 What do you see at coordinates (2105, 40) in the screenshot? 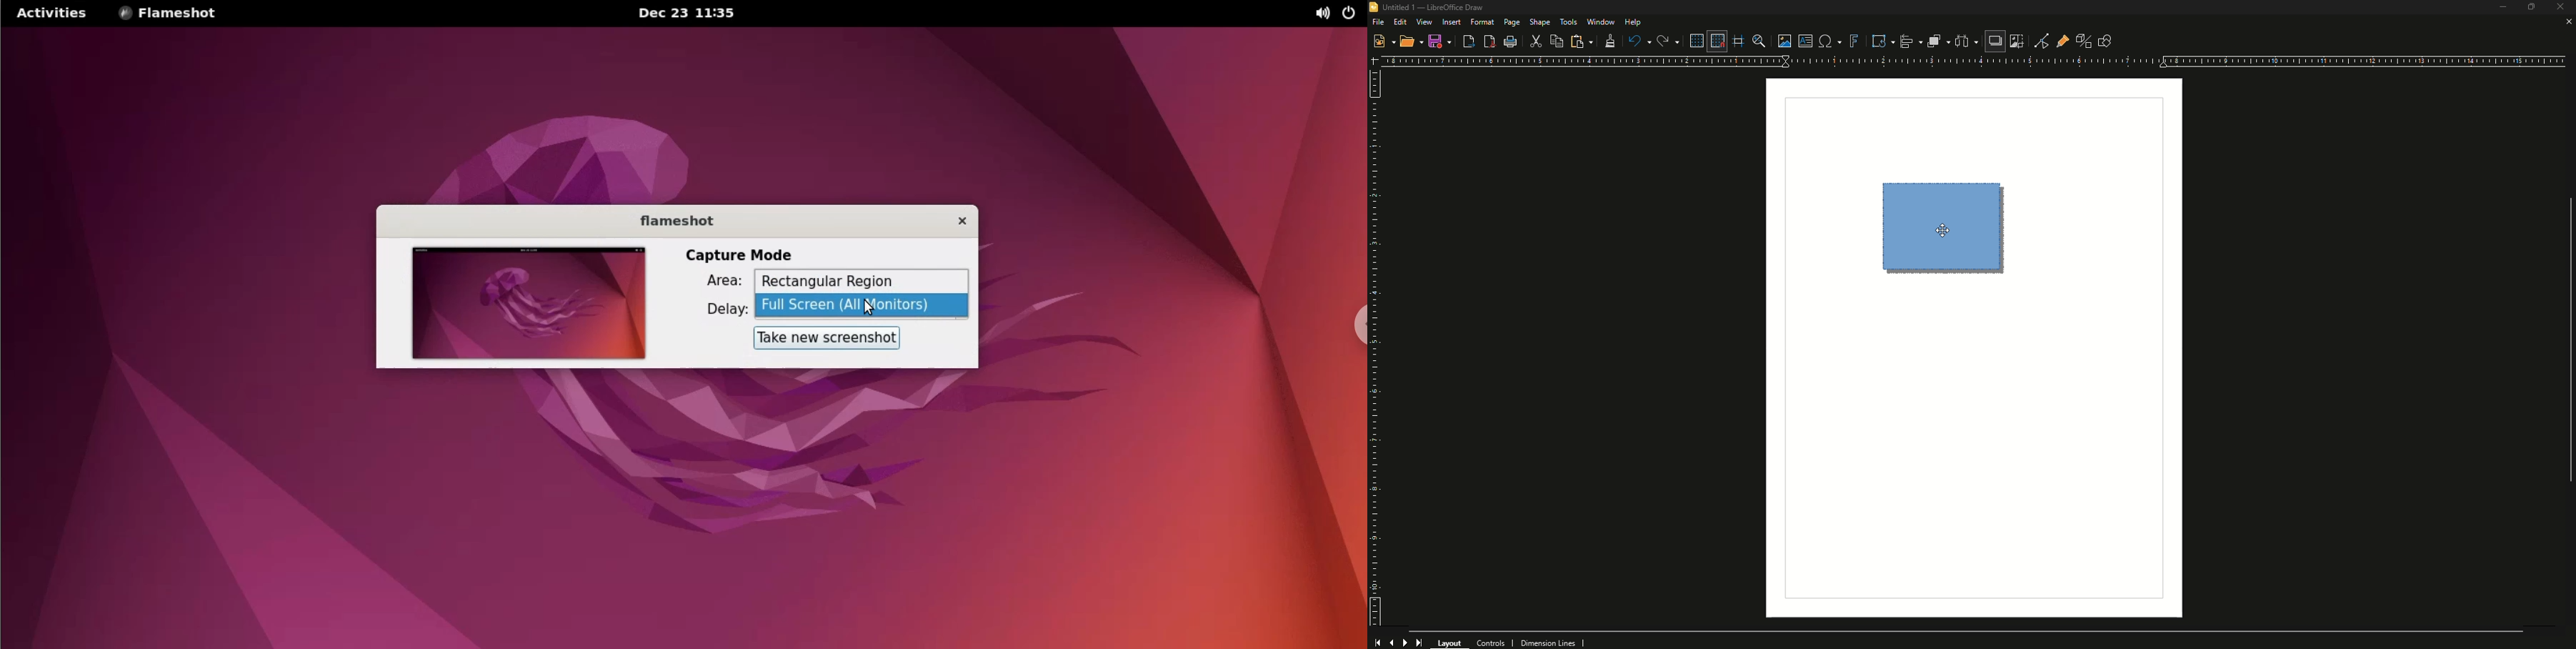
I see `Show Draw Function` at bounding box center [2105, 40].